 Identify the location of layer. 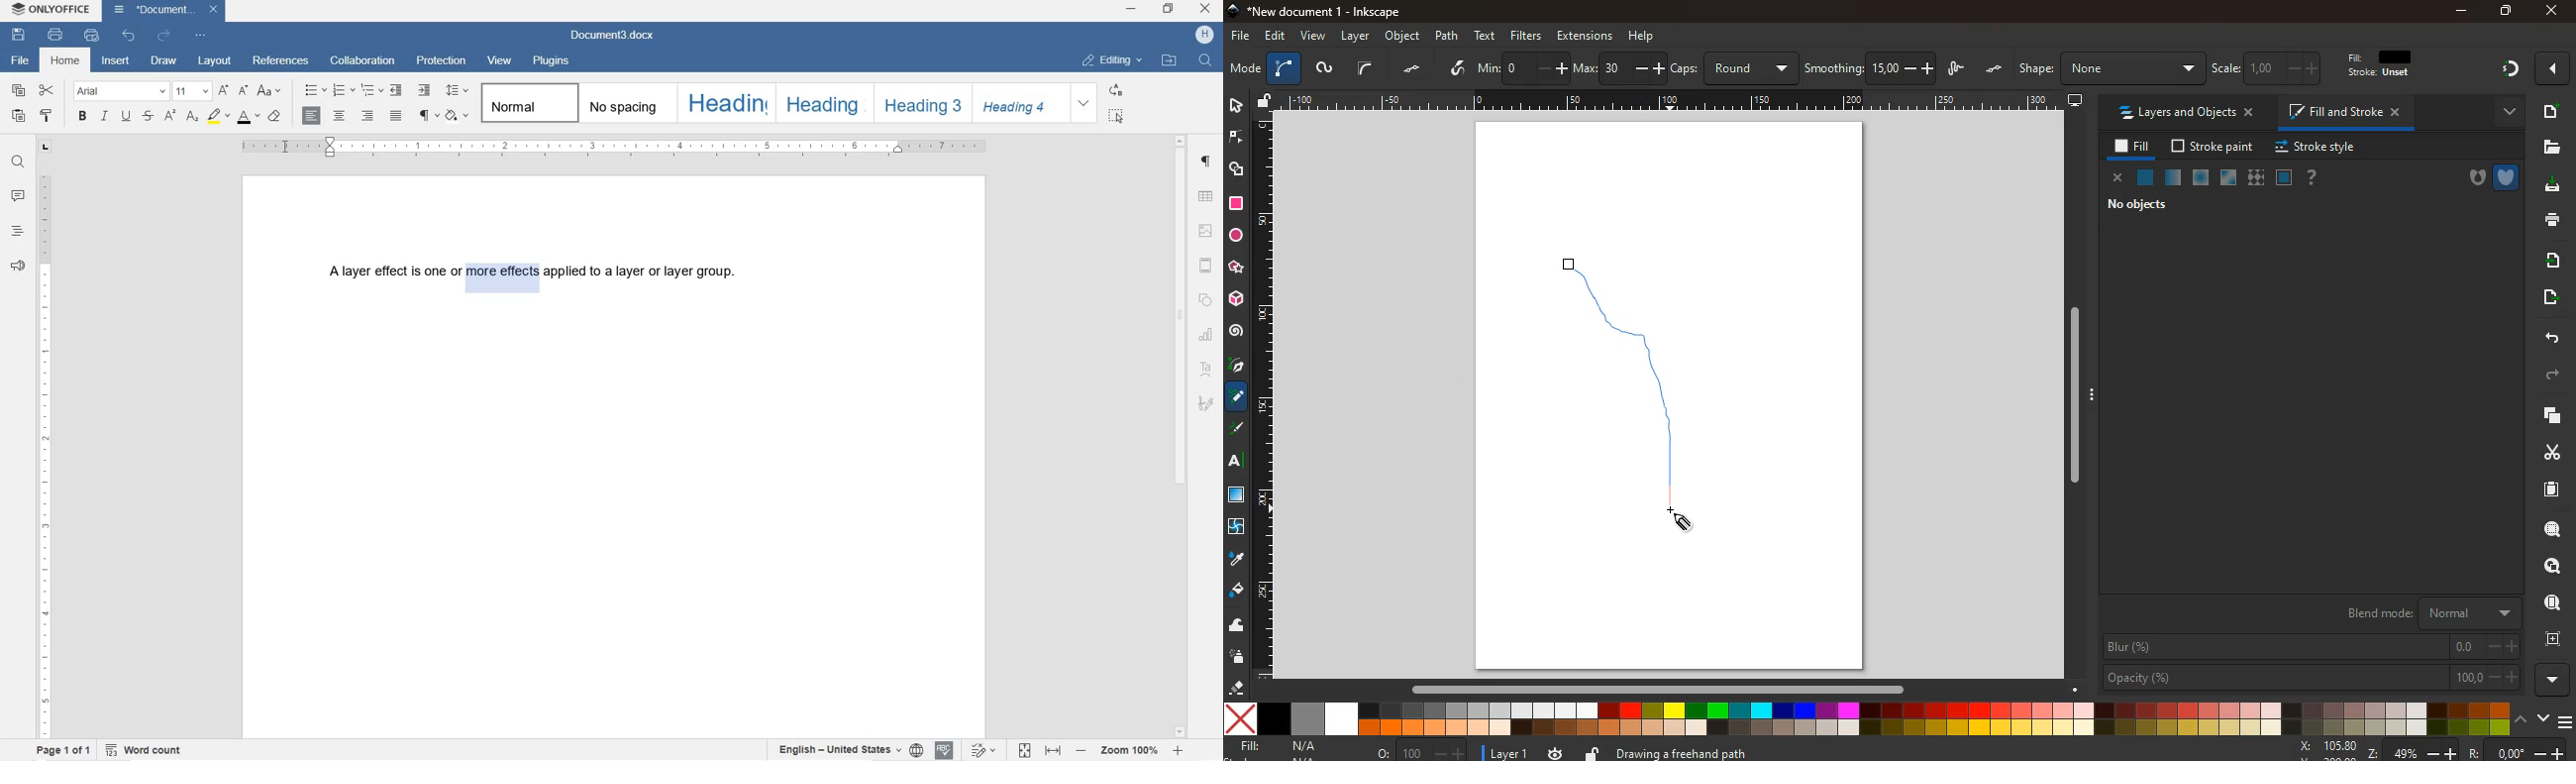
(1356, 36).